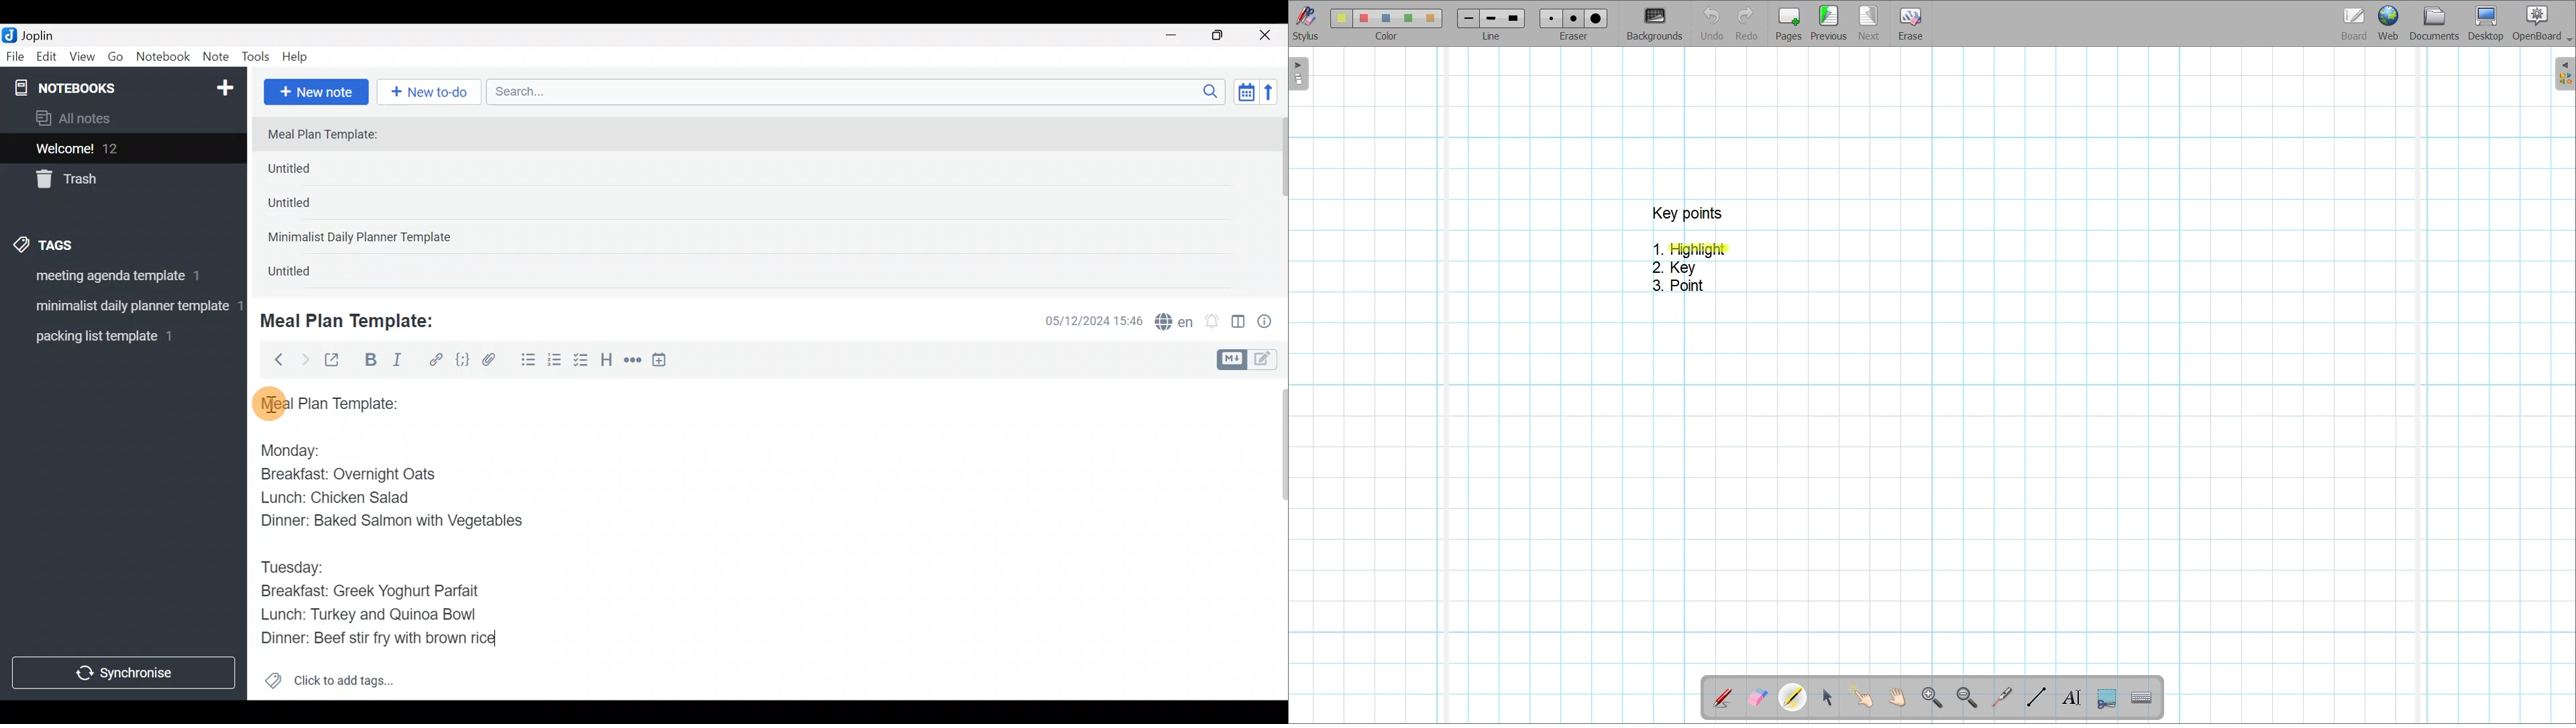 The image size is (2576, 728). Describe the element at coordinates (1722, 699) in the screenshot. I see `Annotate document` at that location.